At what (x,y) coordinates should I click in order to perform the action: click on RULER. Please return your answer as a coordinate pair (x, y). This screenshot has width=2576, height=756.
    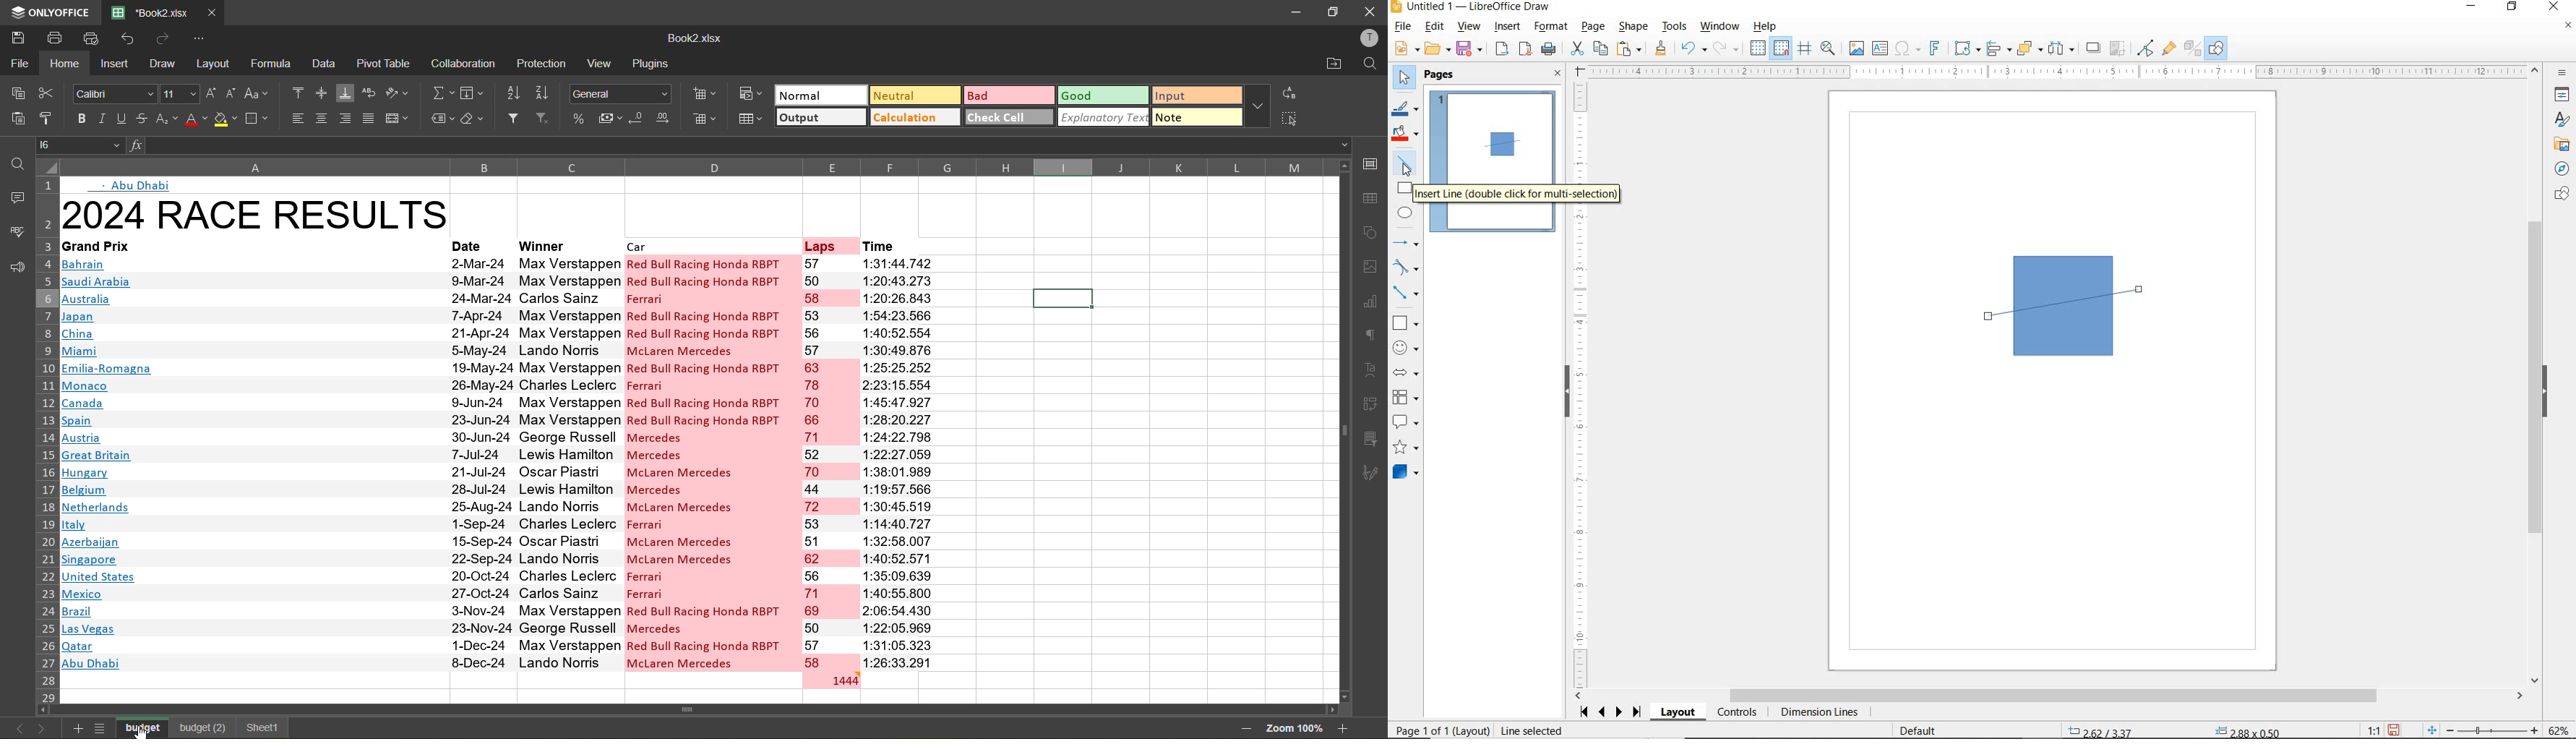
    Looking at the image, I should click on (2057, 71).